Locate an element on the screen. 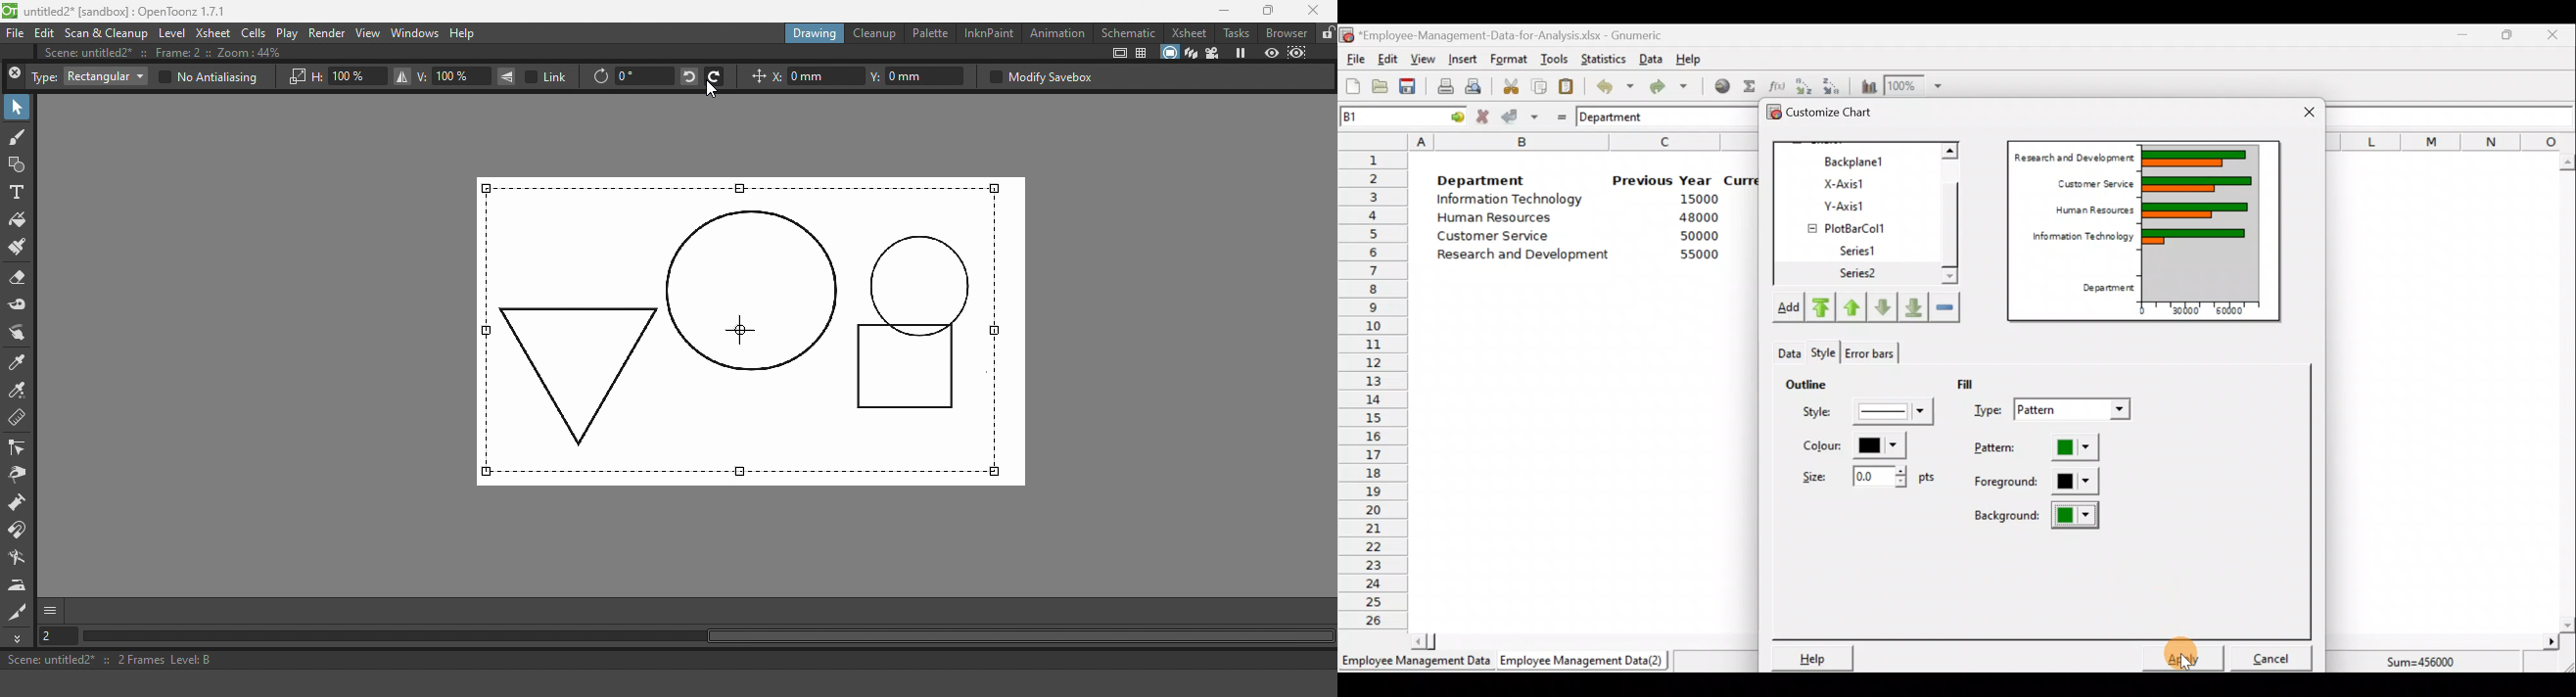  Maximize is located at coordinates (1267, 10).